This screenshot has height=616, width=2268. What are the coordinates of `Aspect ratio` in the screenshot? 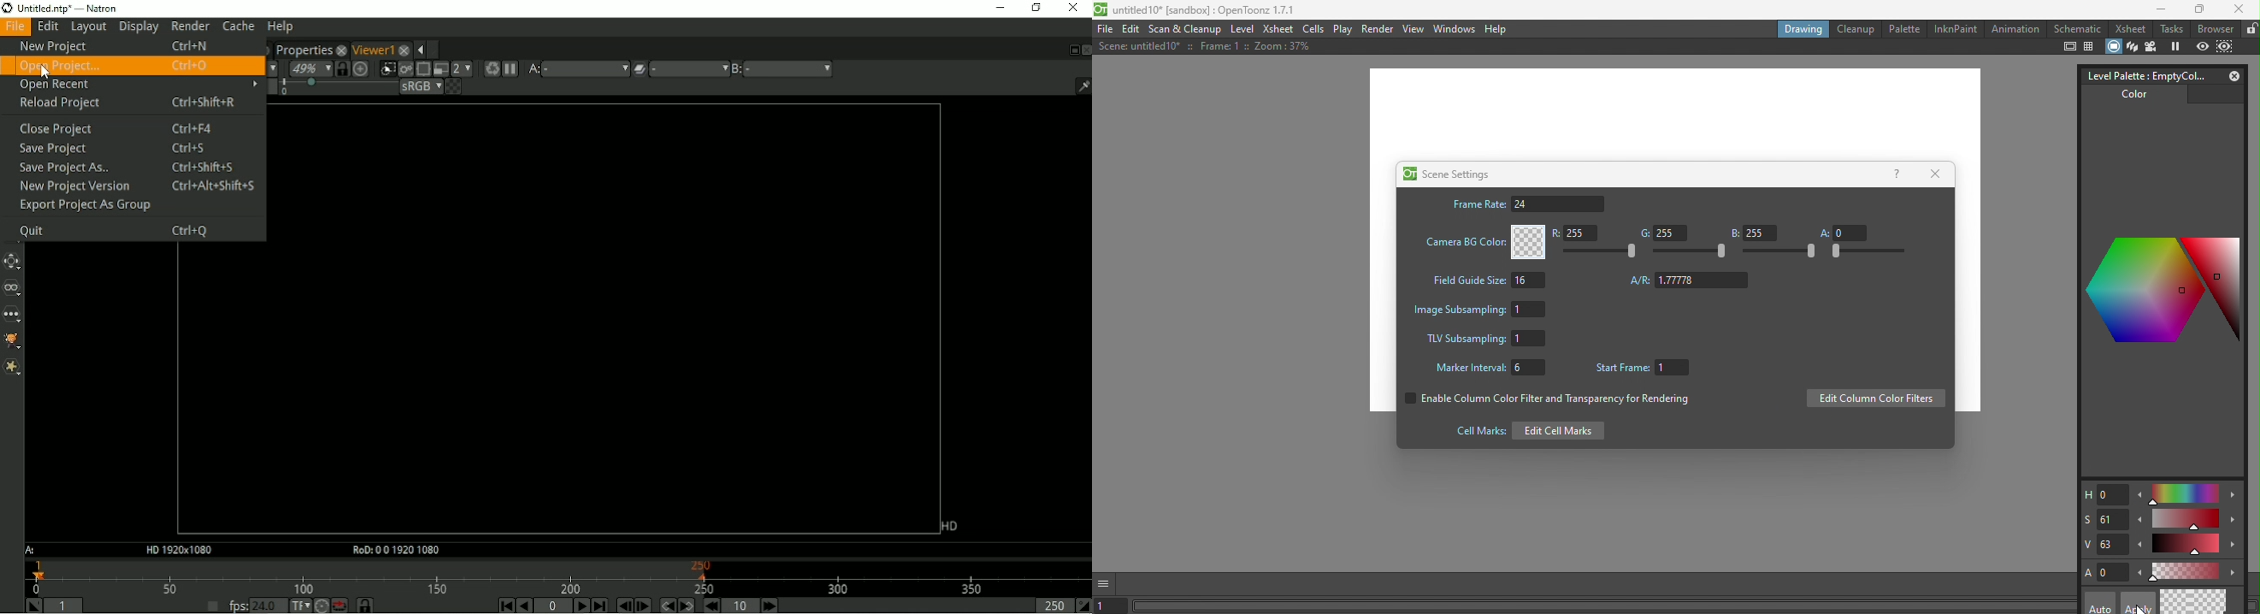 It's located at (1690, 280).